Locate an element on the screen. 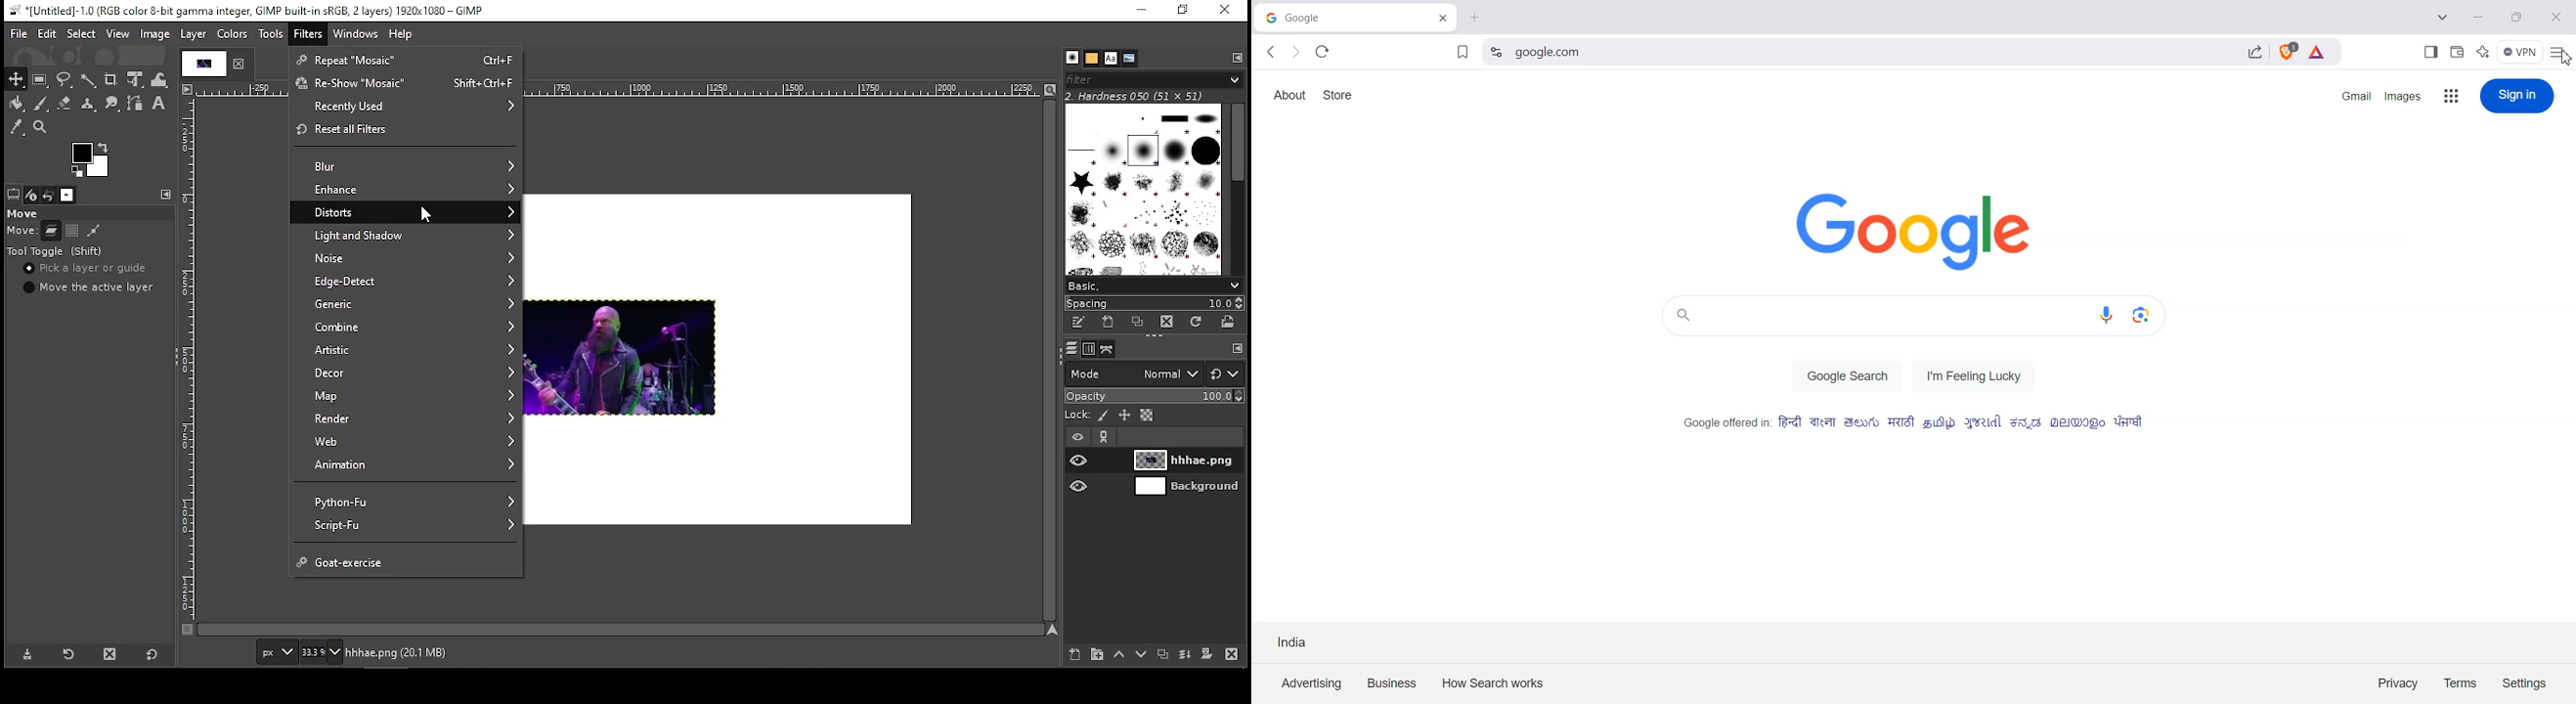 Image resolution: width=2576 pixels, height=728 pixels. switch to other mode groups is located at coordinates (1226, 374).